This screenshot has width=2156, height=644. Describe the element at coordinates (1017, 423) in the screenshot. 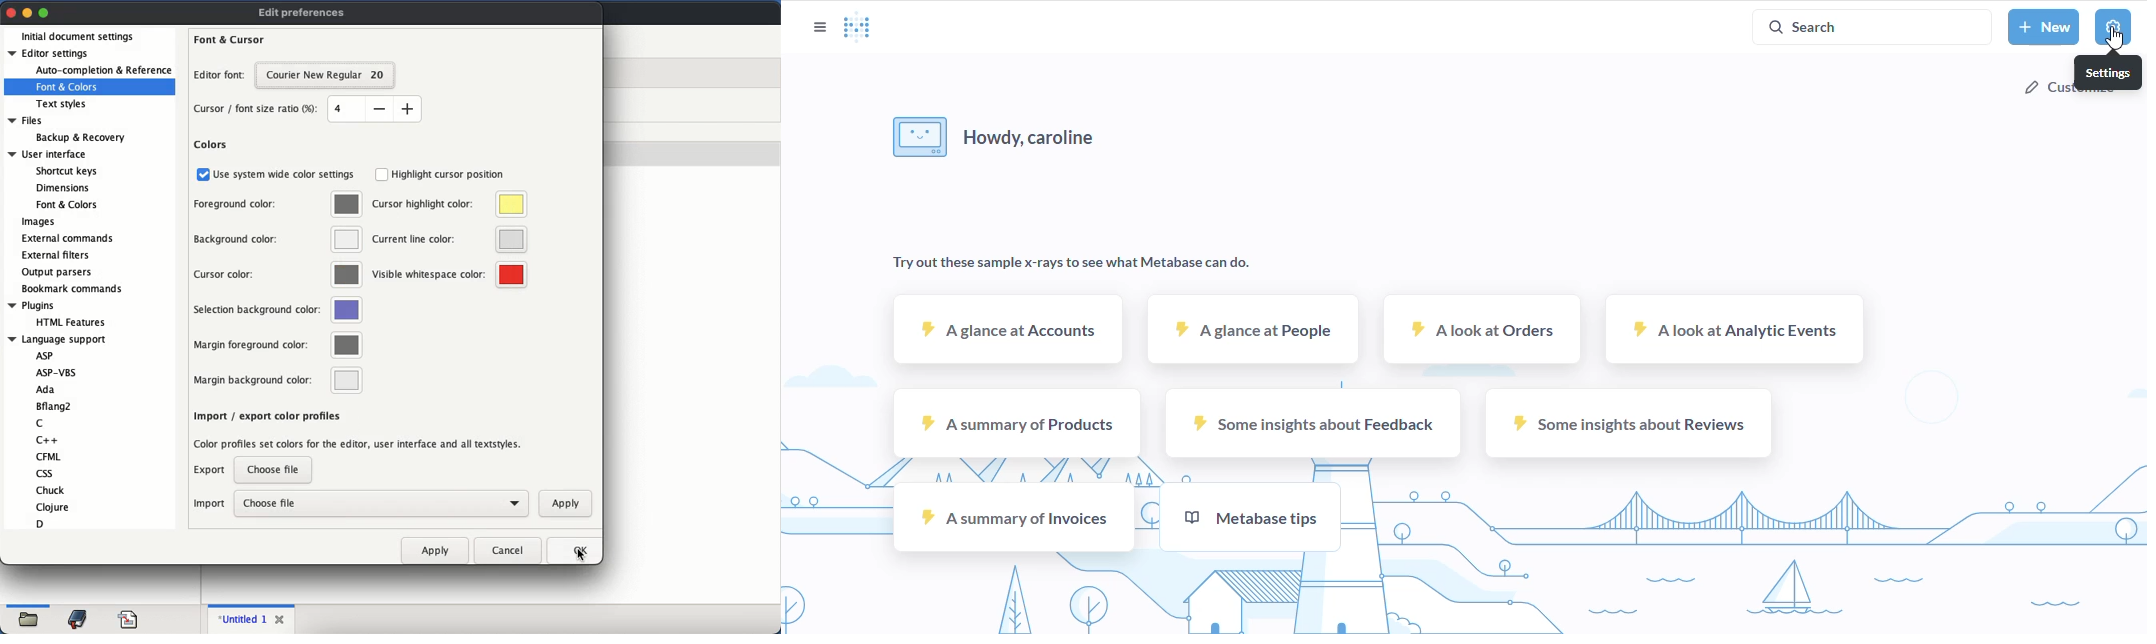

I see `a summary of products` at that location.